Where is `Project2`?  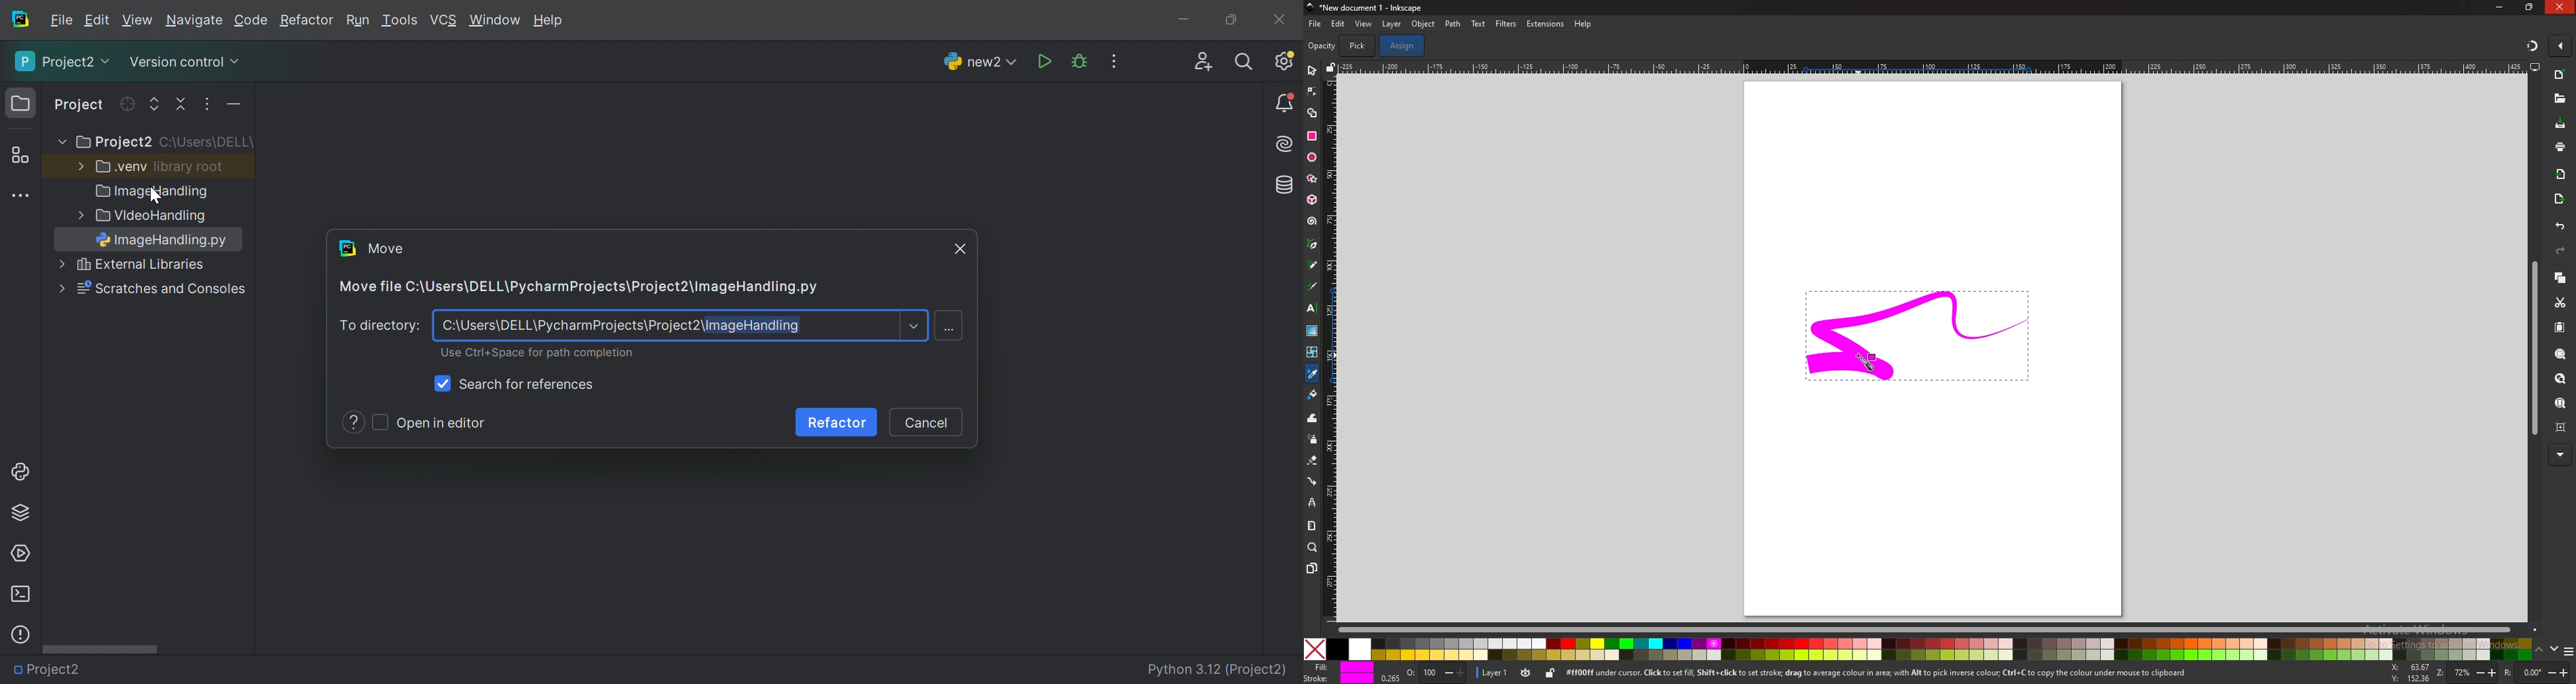 Project2 is located at coordinates (54, 670).